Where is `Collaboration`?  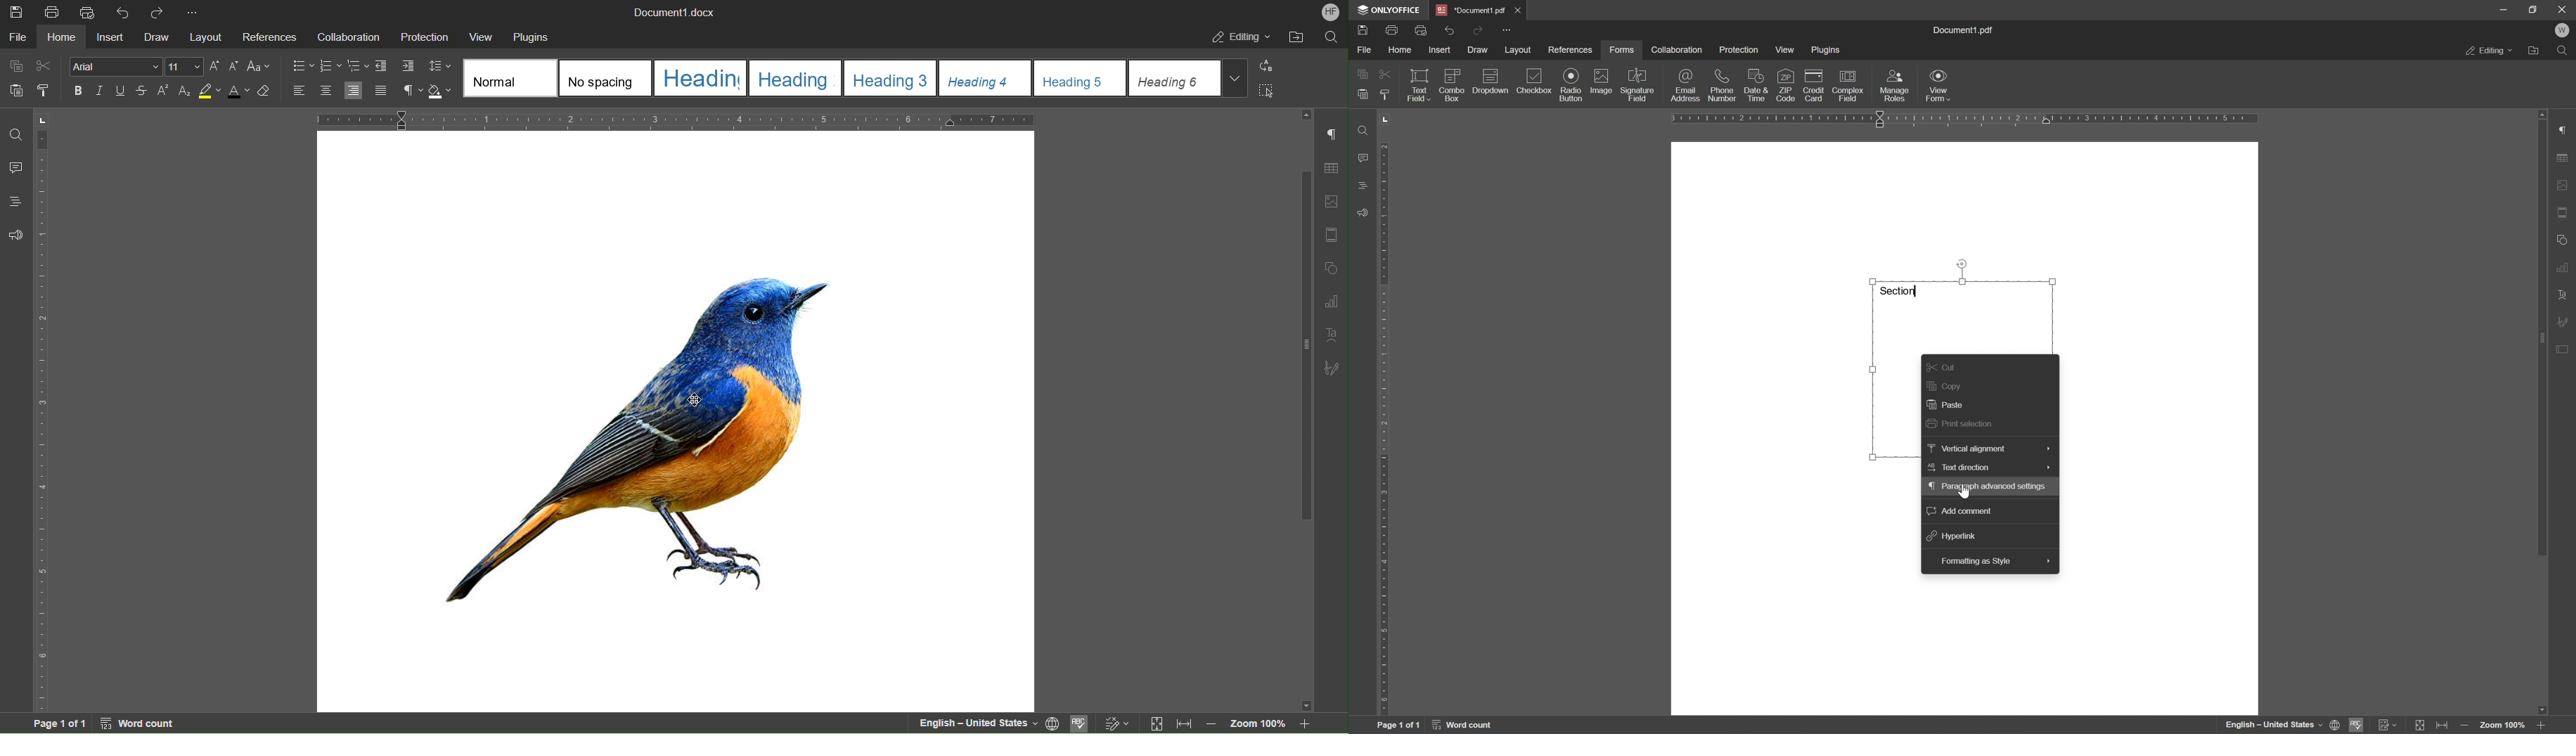 Collaboration is located at coordinates (348, 39).